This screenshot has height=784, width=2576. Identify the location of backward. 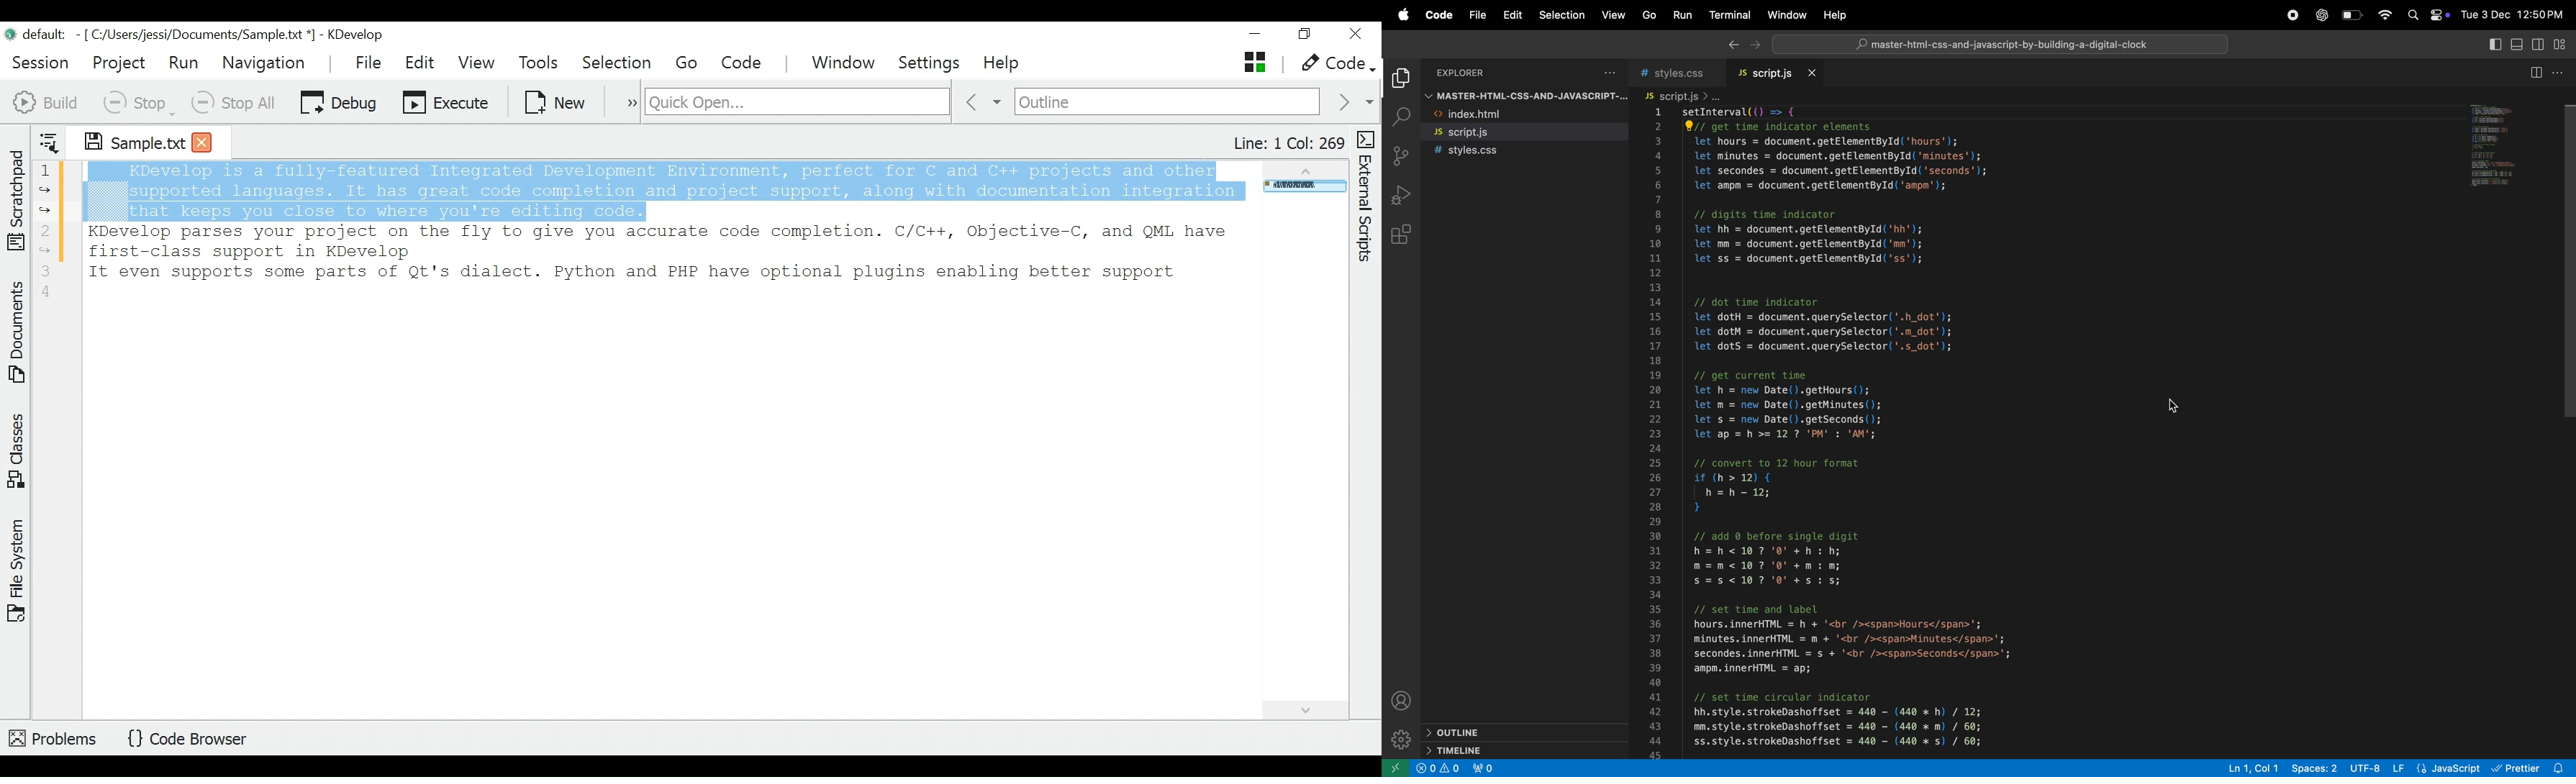
(1733, 43).